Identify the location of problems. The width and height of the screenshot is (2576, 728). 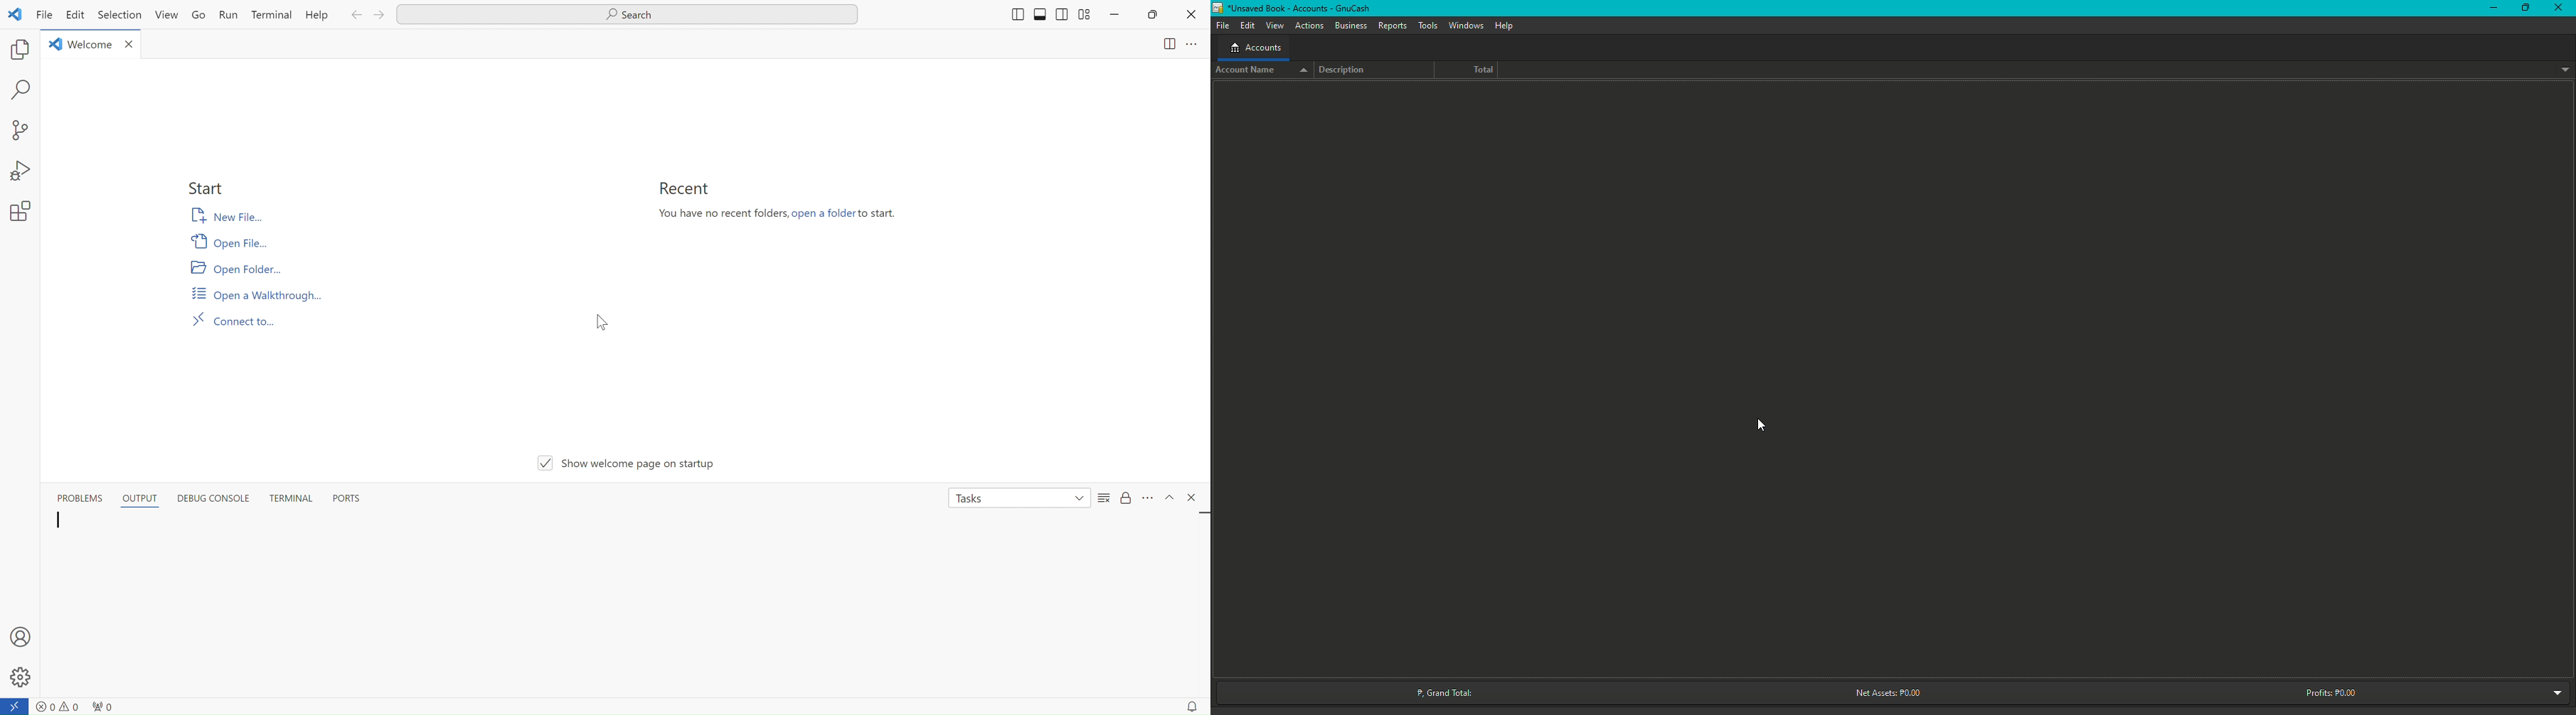
(78, 497).